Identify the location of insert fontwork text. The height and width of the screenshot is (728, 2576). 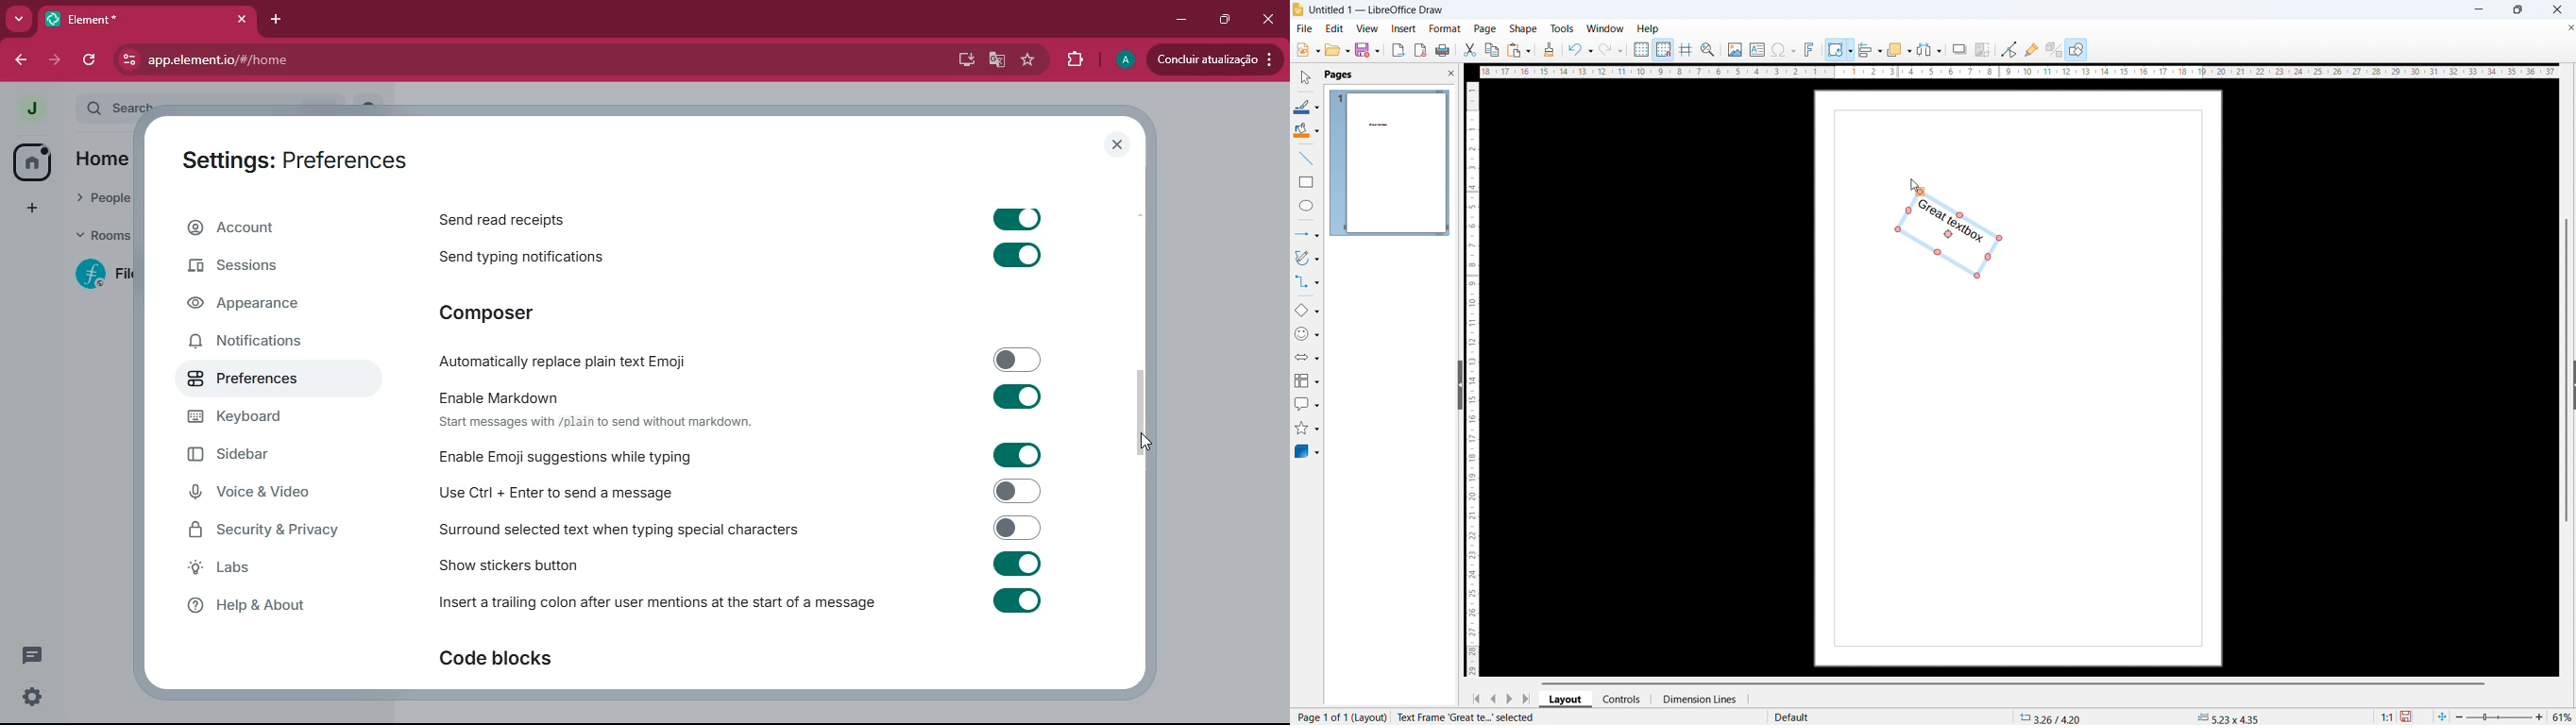
(1810, 48).